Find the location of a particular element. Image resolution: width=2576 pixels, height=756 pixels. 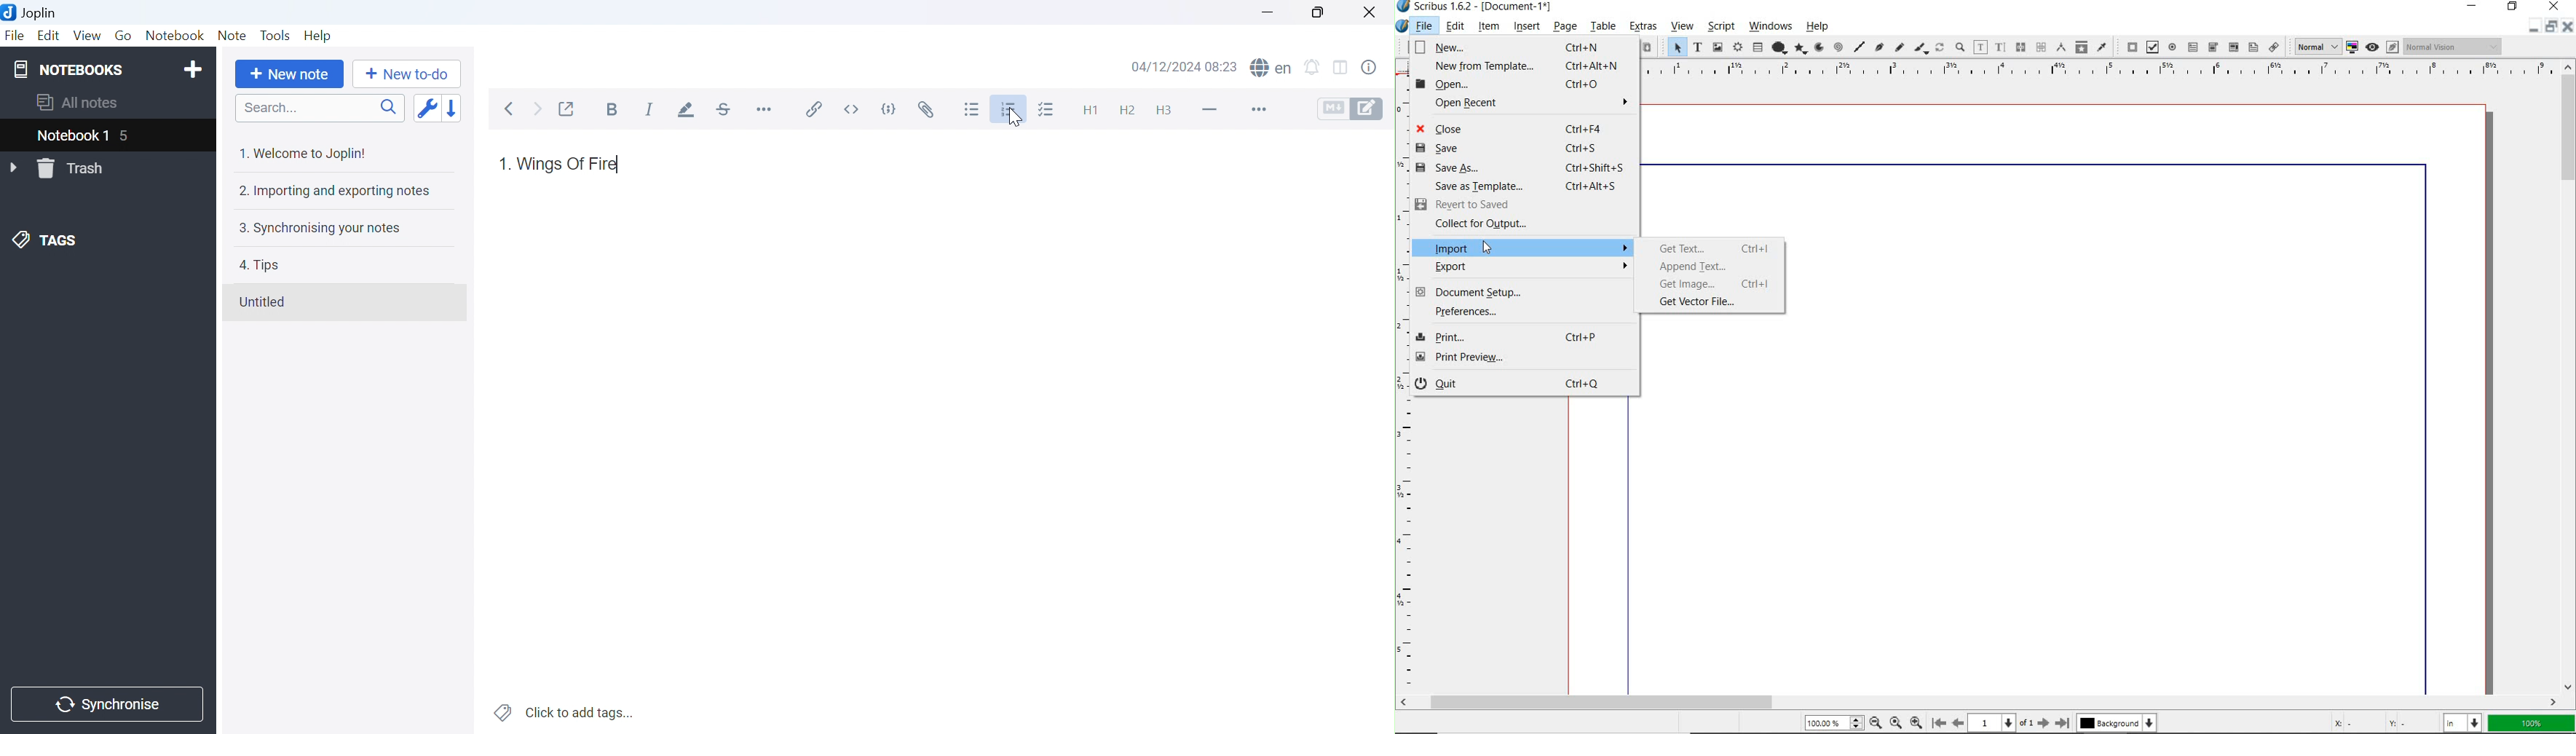

get image... is located at coordinates (1711, 285).